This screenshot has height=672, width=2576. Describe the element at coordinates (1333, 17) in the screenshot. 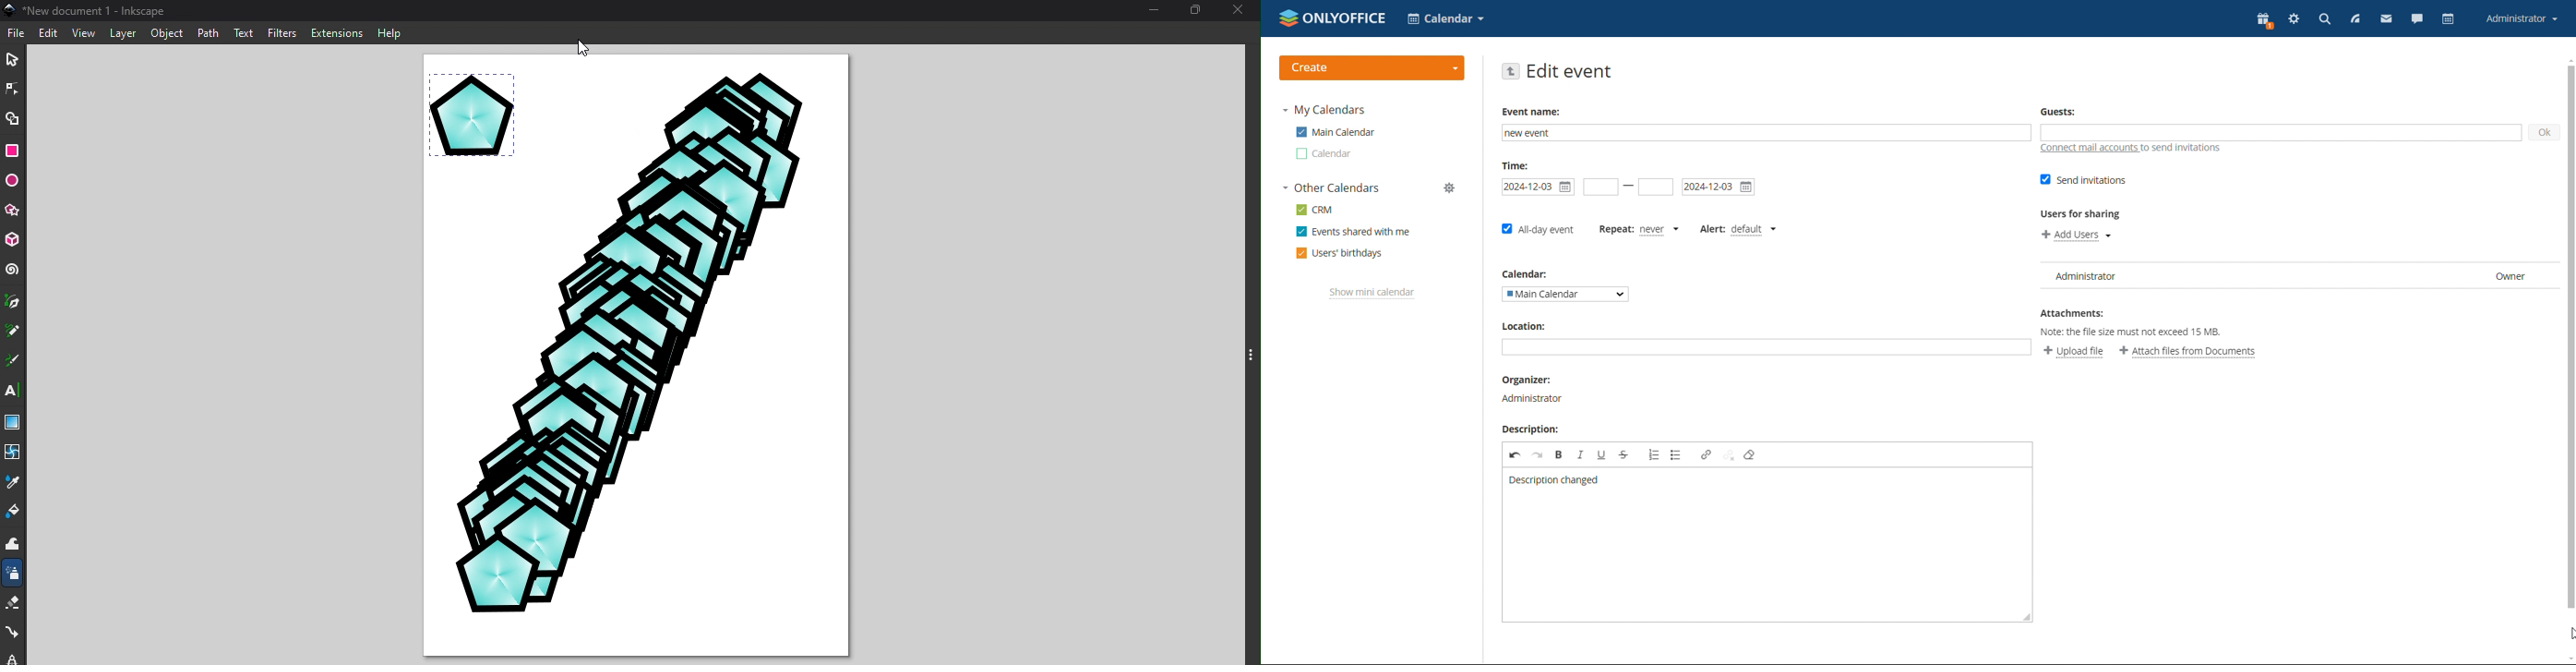

I see `logo` at that location.